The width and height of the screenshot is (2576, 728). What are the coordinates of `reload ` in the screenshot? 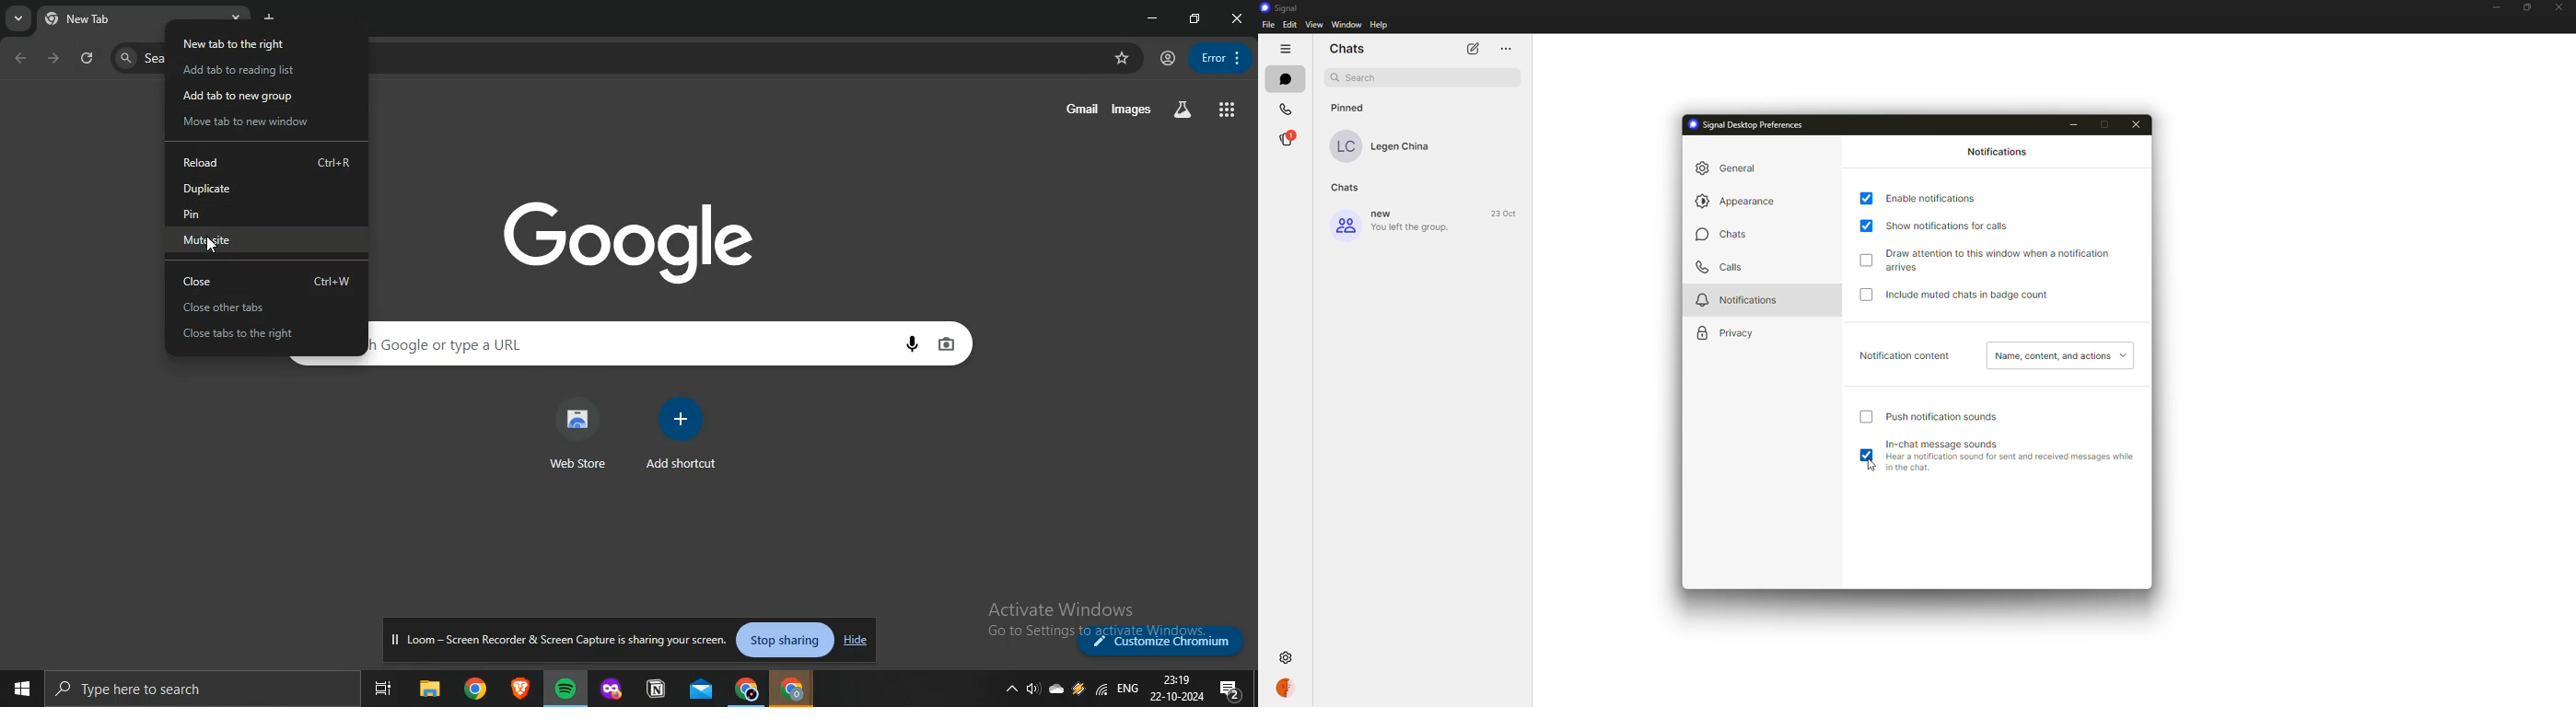 It's located at (266, 165).